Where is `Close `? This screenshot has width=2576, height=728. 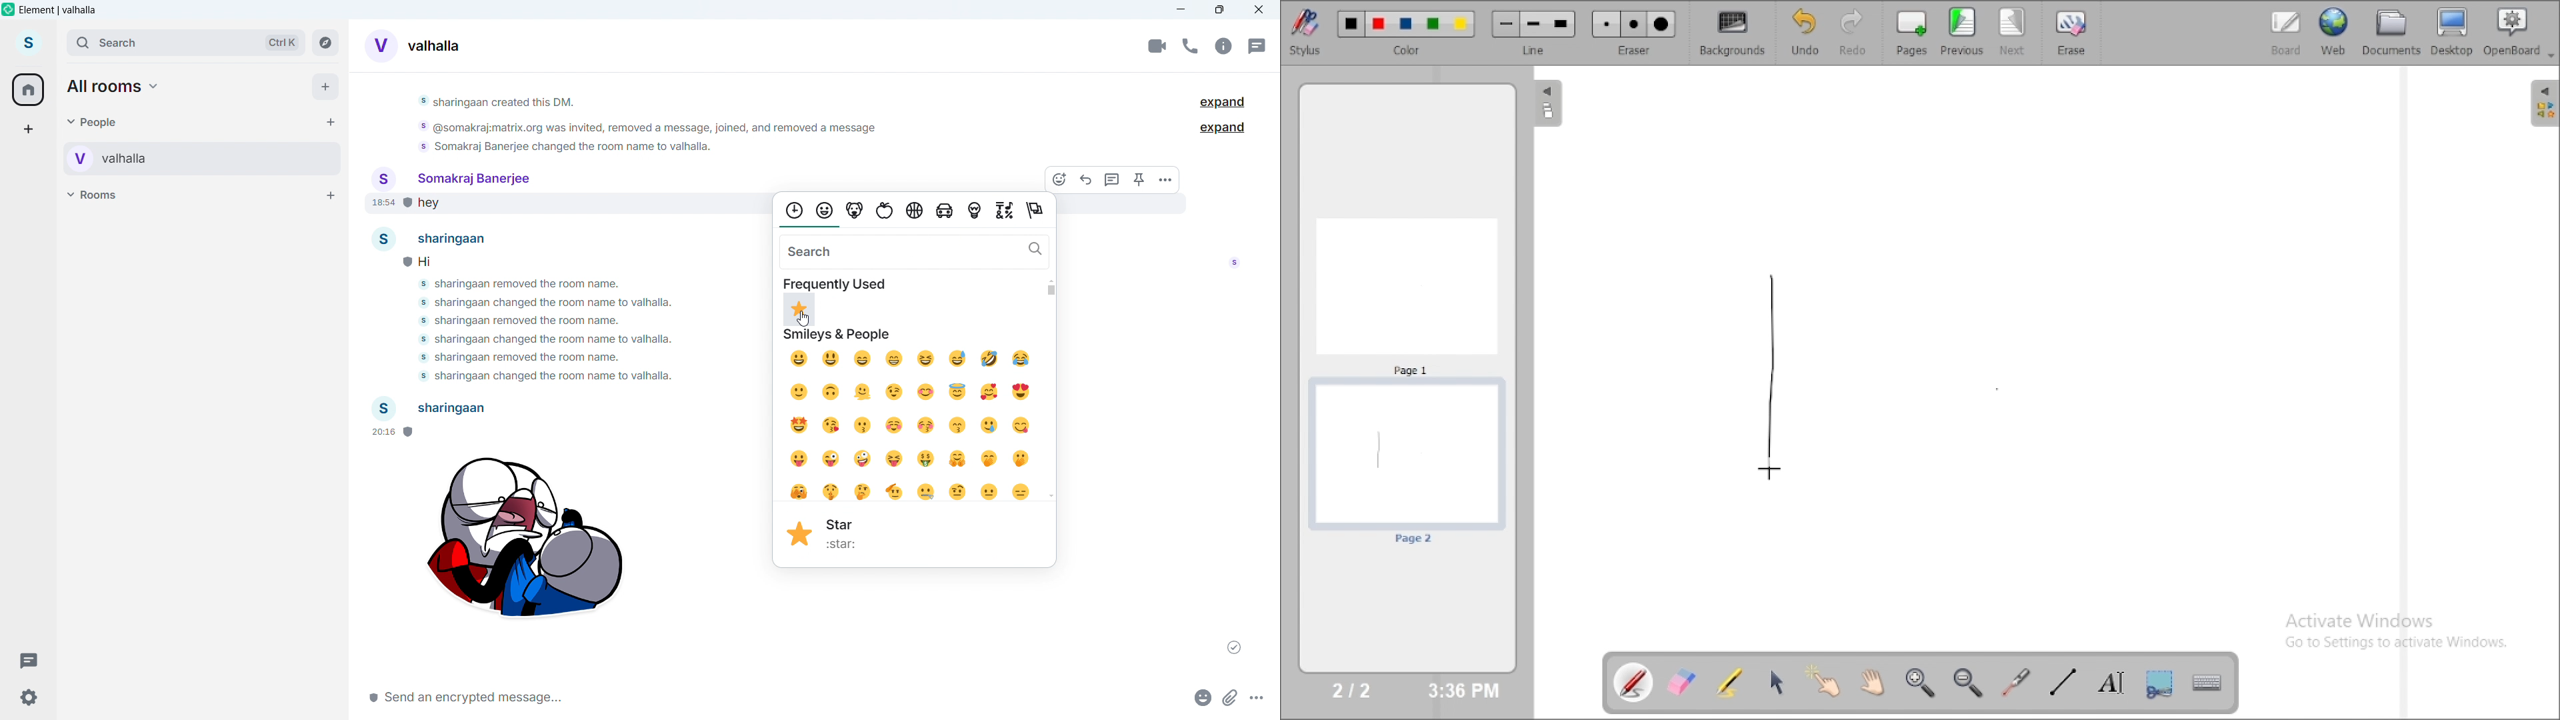 Close  is located at coordinates (1259, 10).